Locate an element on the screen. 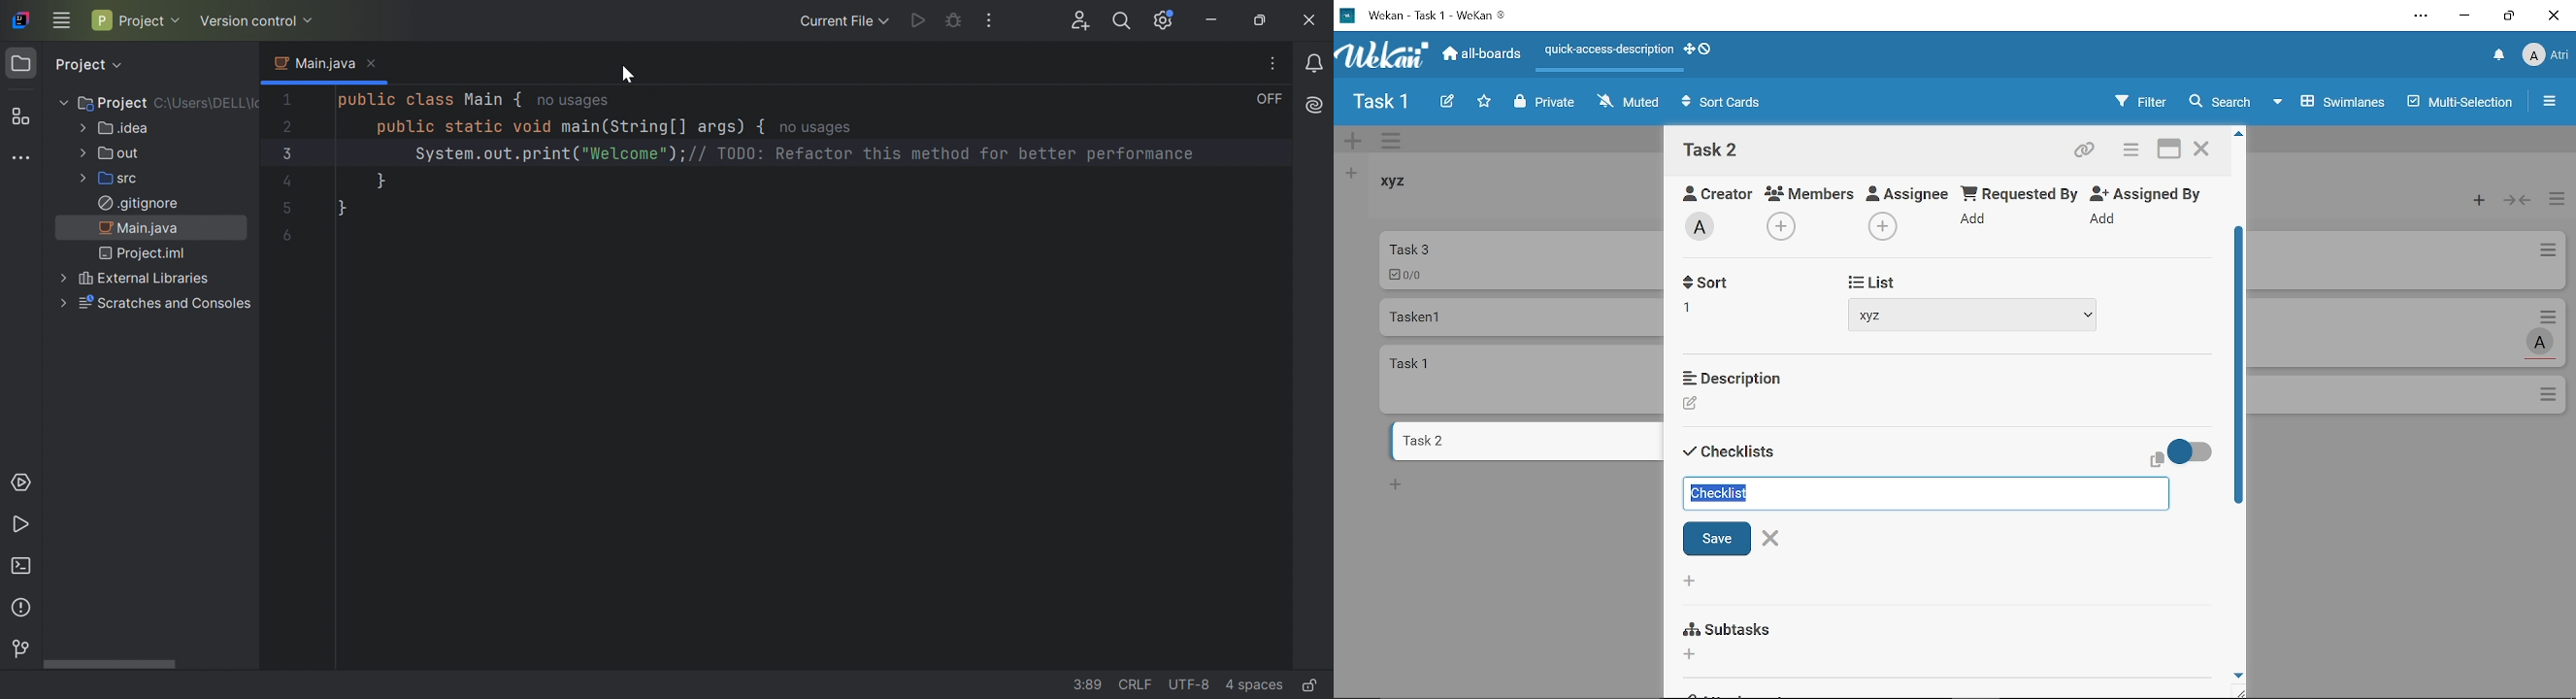 Image resolution: width=2576 pixels, height=700 pixels. Creator is located at coordinates (1710, 190).